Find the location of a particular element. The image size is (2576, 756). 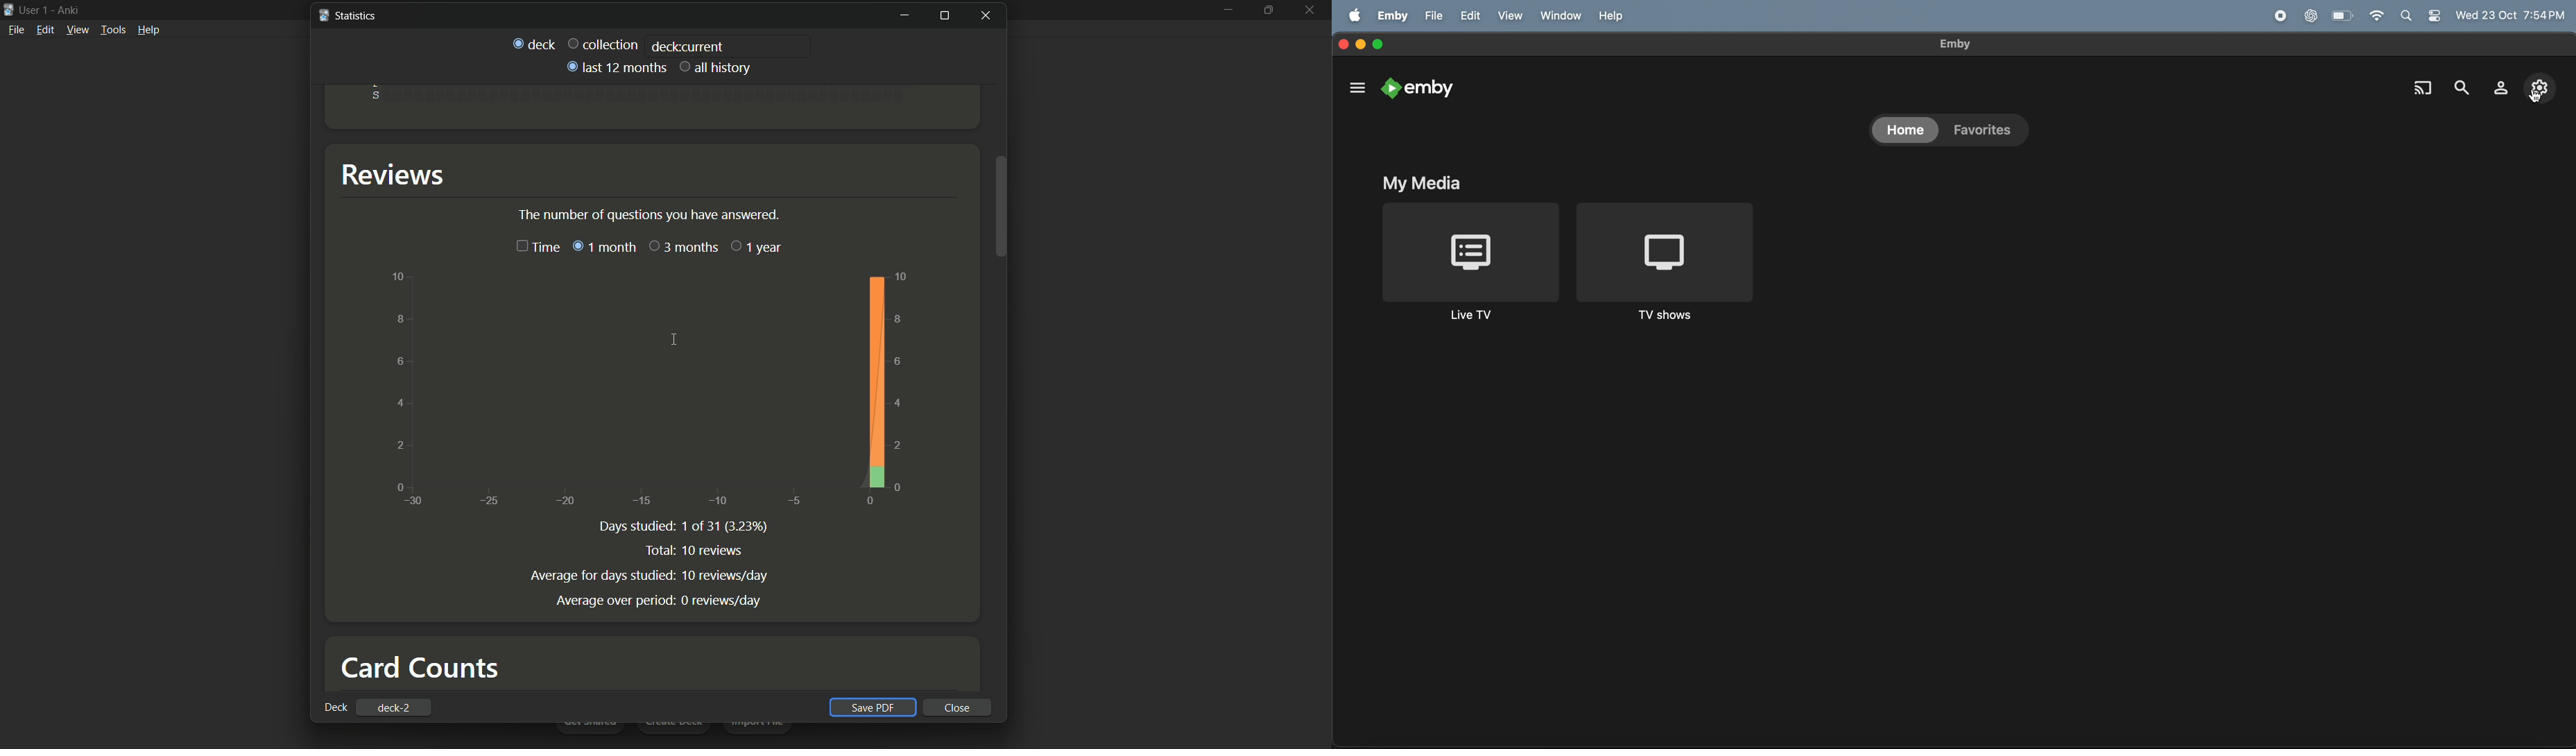

Scroll bar is located at coordinates (1001, 207).